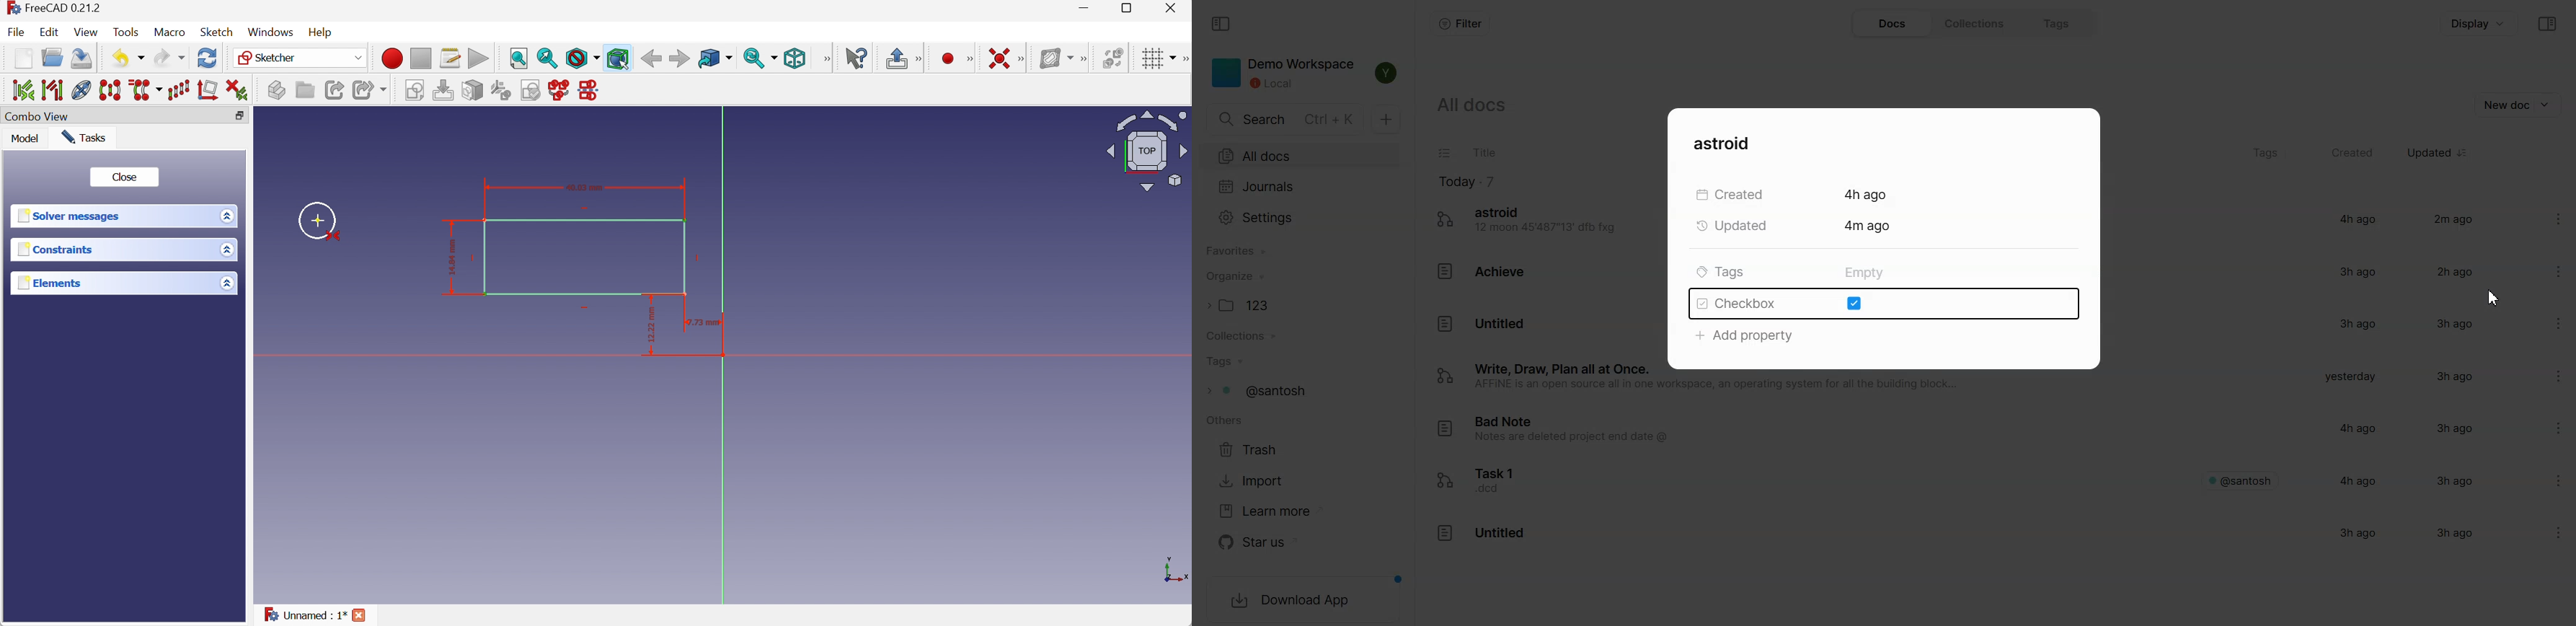  What do you see at coordinates (2498, 299) in the screenshot?
I see `cursor` at bounding box center [2498, 299].